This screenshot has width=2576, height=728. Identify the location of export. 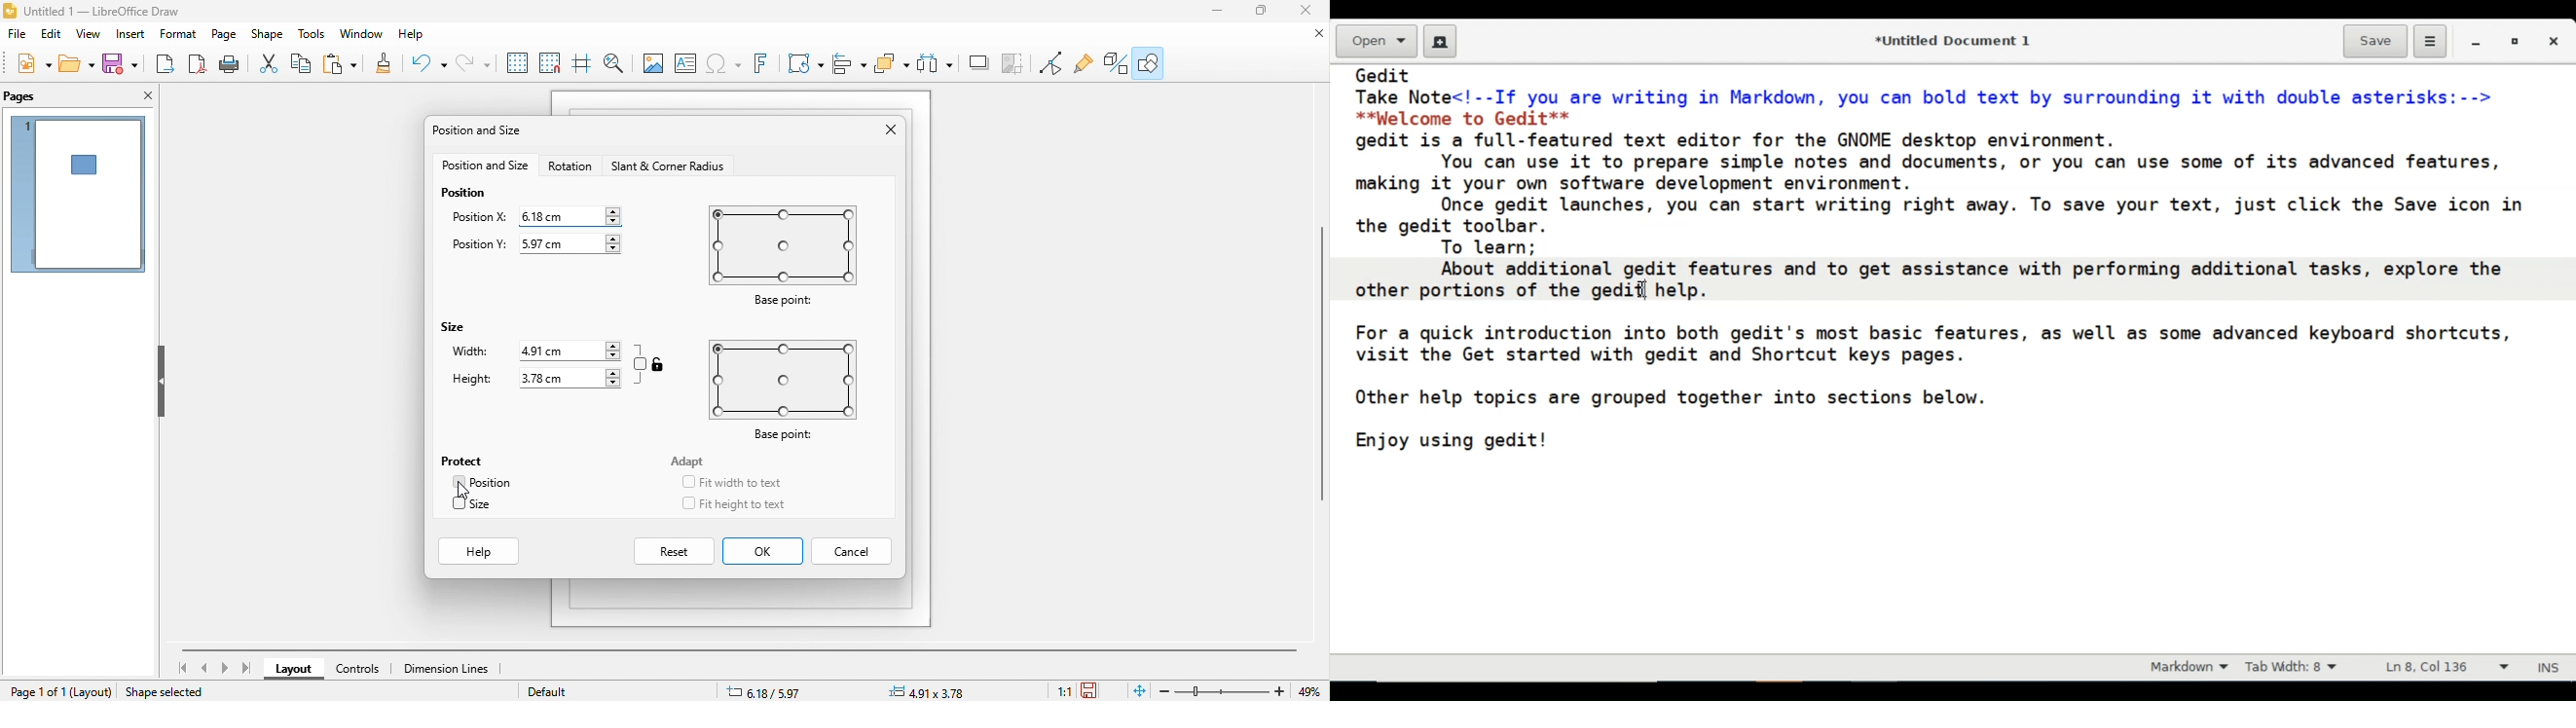
(163, 64).